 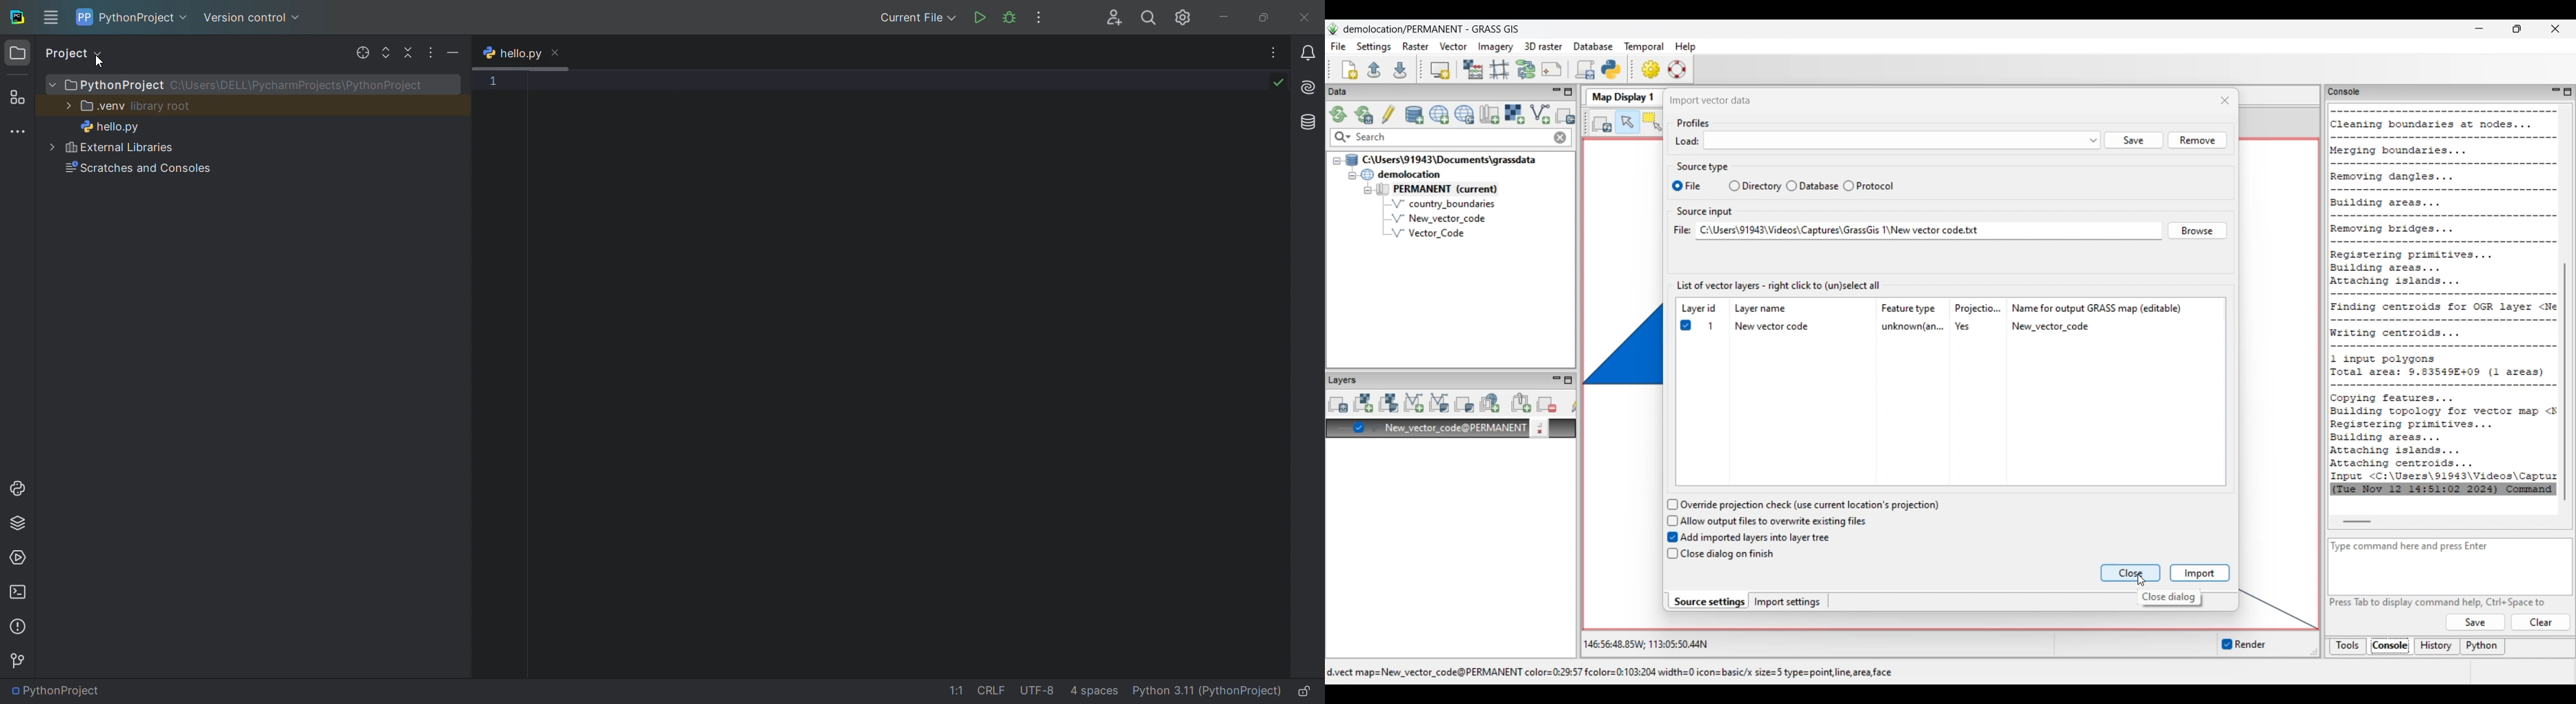 What do you see at coordinates (385, 53) in the screenshot?
I see `expand` at bounding box center [385, 53].